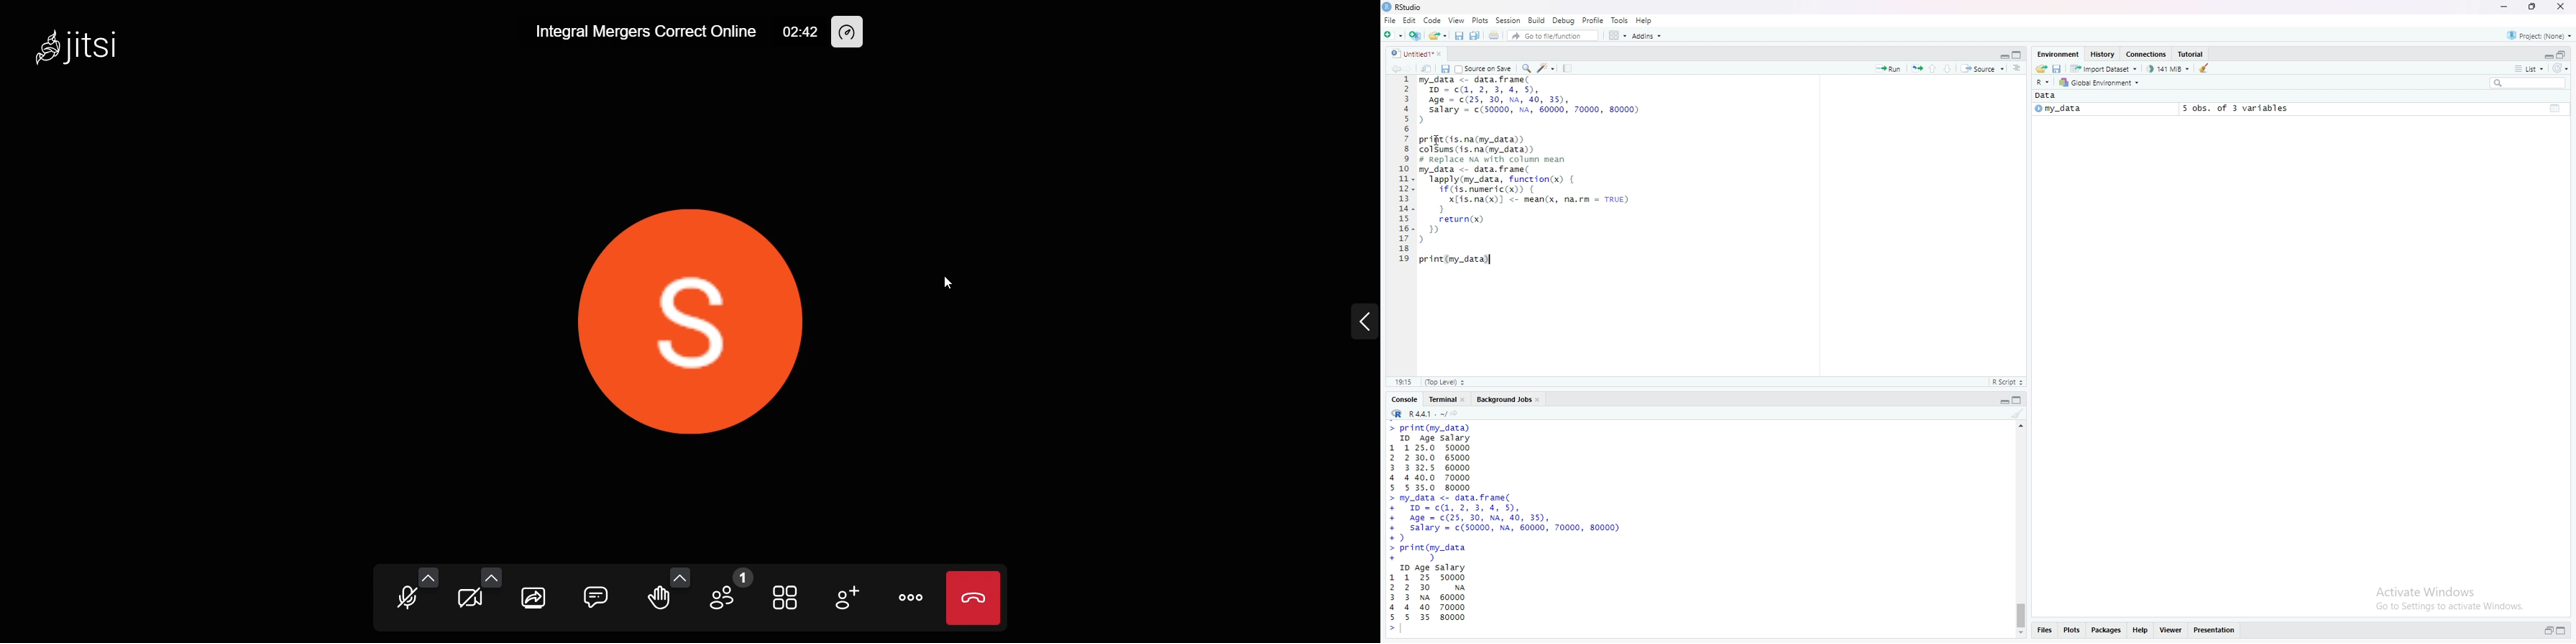 This screenshot has width=2576, height=644. What do you see at coordinates (784, 598) in the screenshot?
I see `toggle view` at bounding box center [784, 598].